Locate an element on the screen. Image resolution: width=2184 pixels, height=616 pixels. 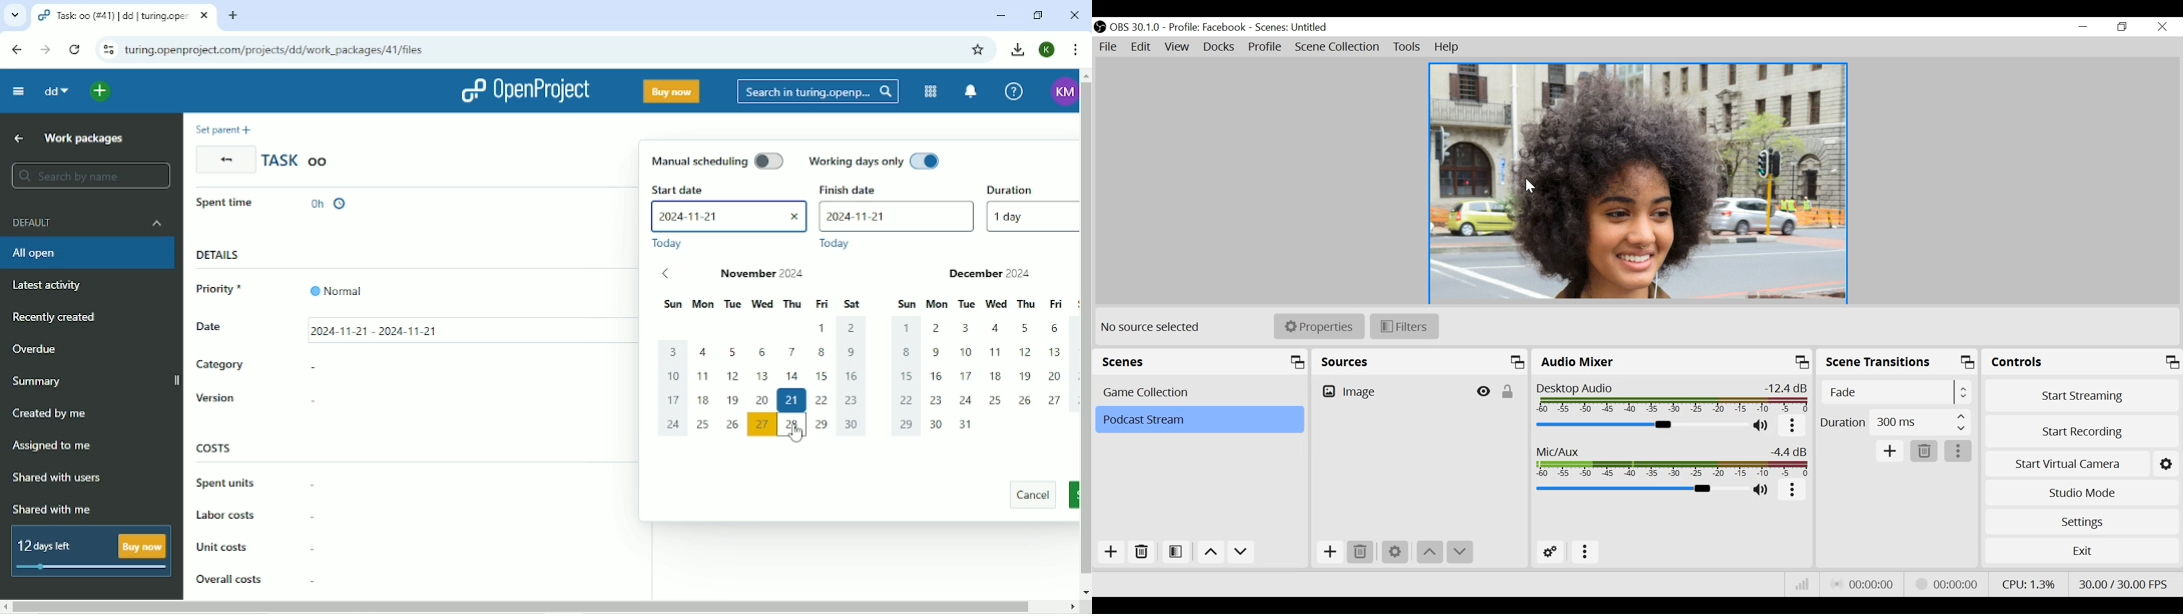
days of the week is located at coordinates (762, 305).